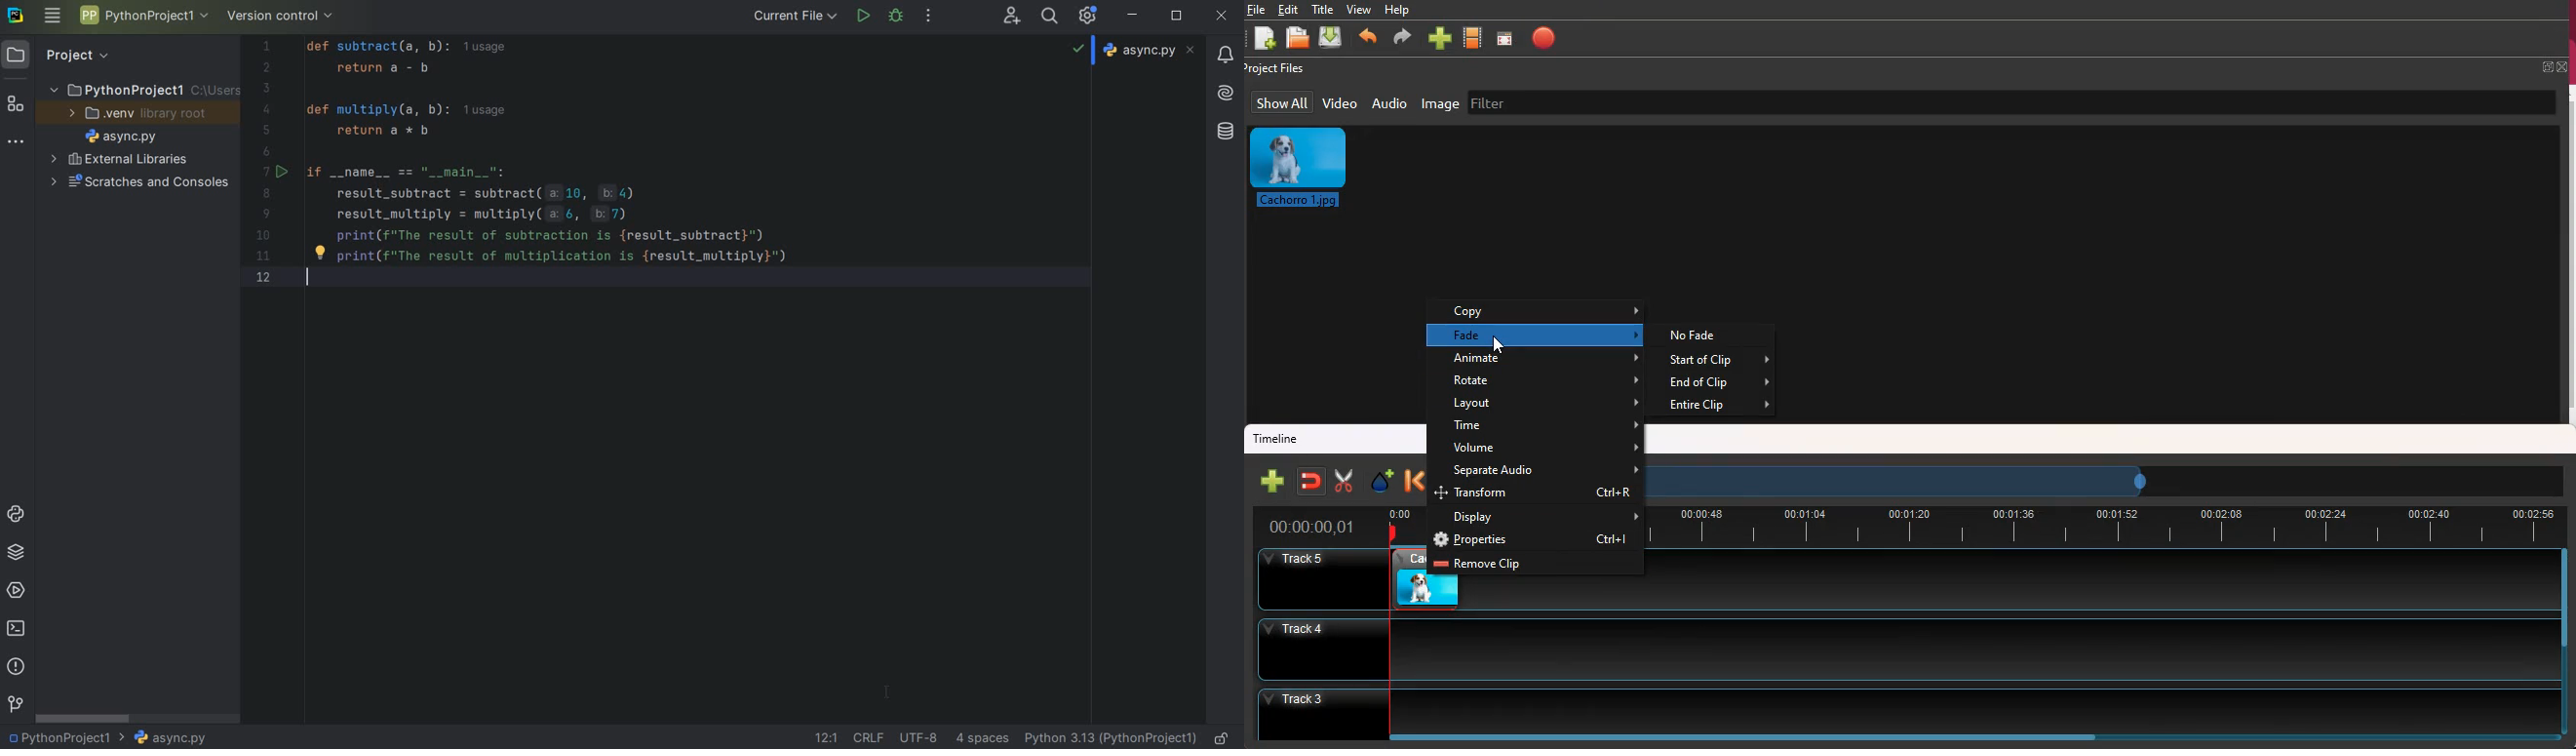 The image size is (2576, 756). I want to click on video, so click(1341, 102).